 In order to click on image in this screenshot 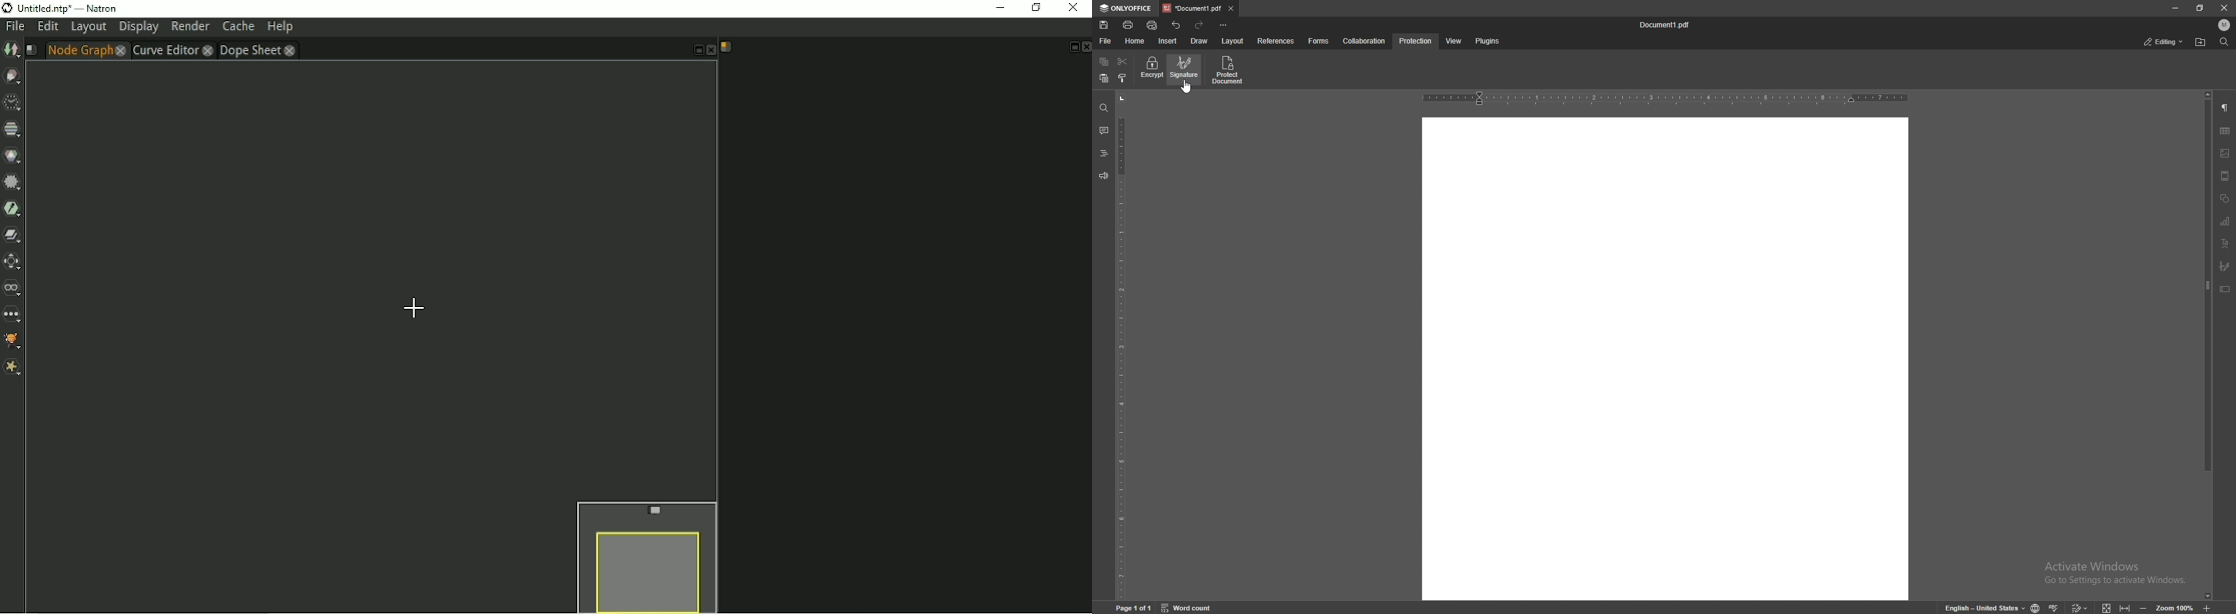, I will do `click(2226, 153)`.